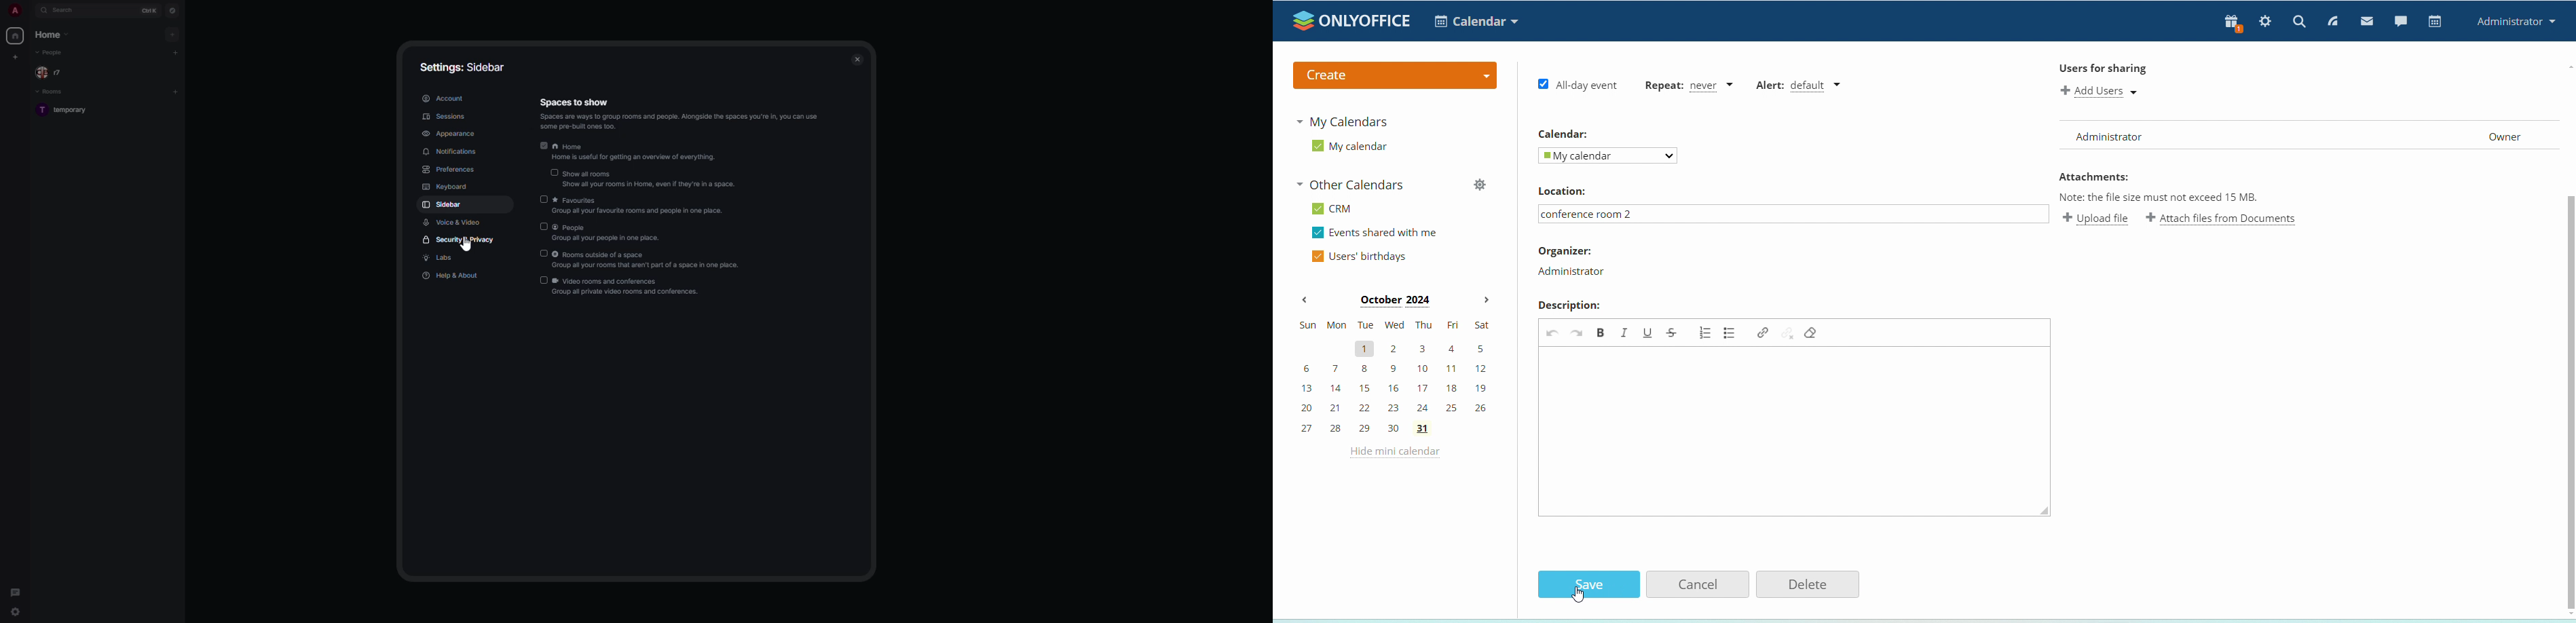 The height and width of the screenshot is (644, 2576). I want to click on security & privacy, so click(461, 242).